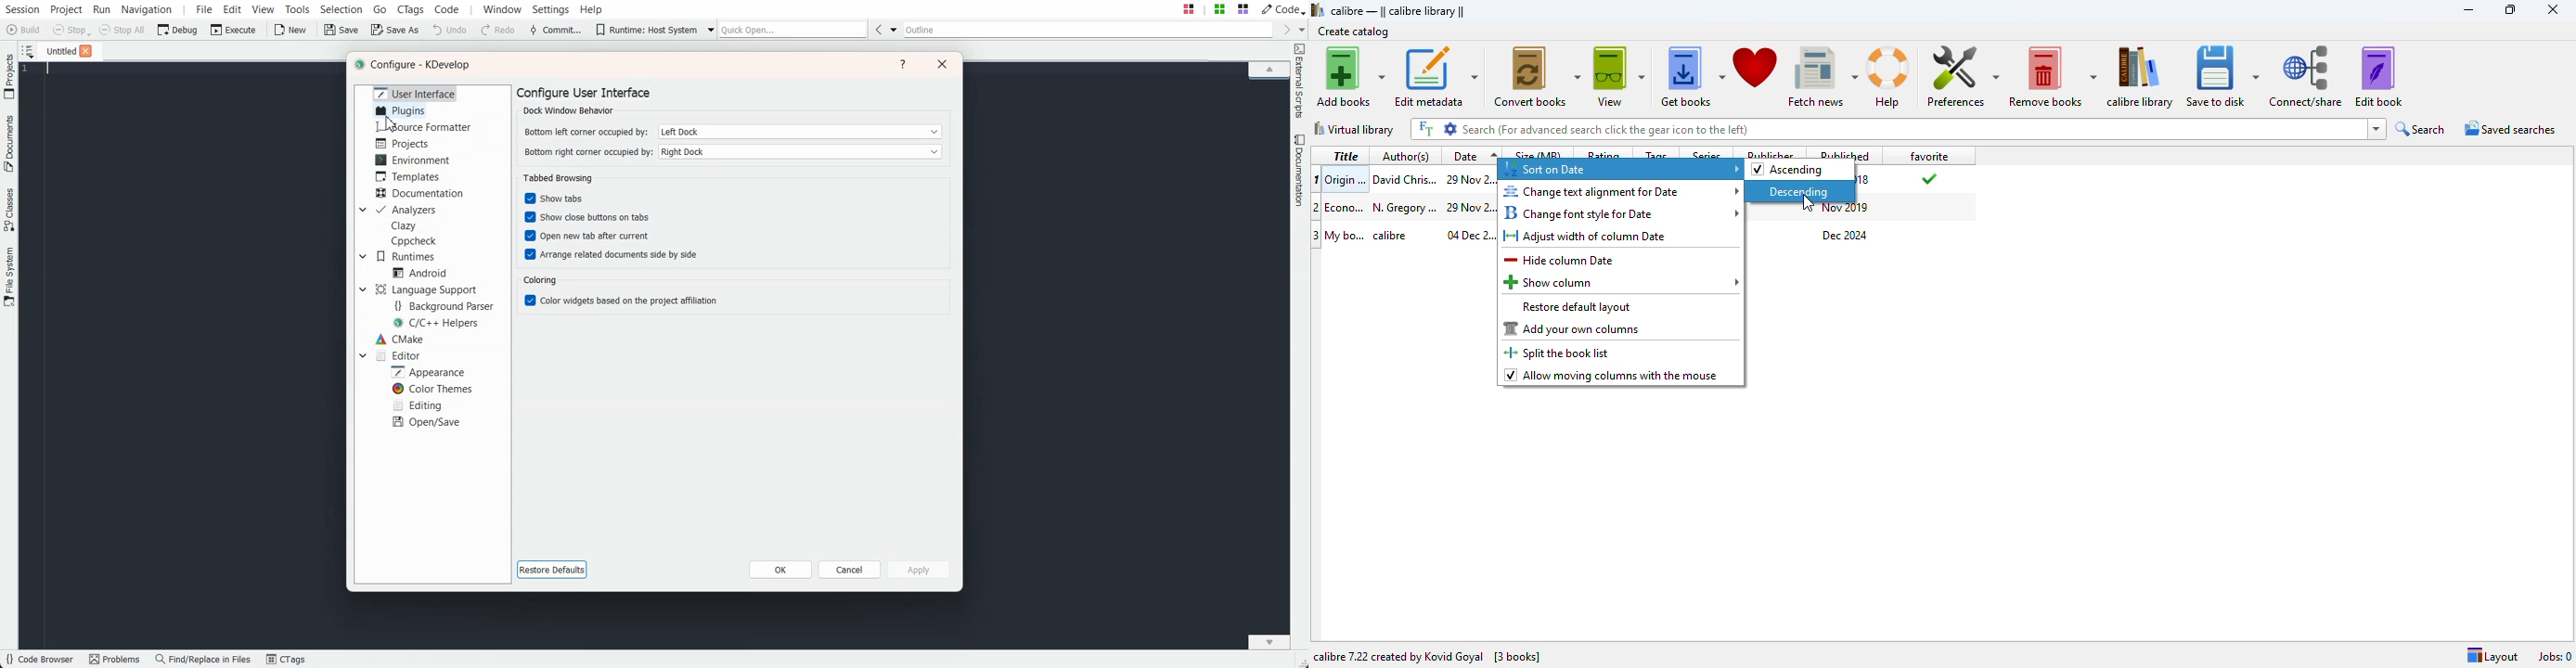 The image size is (2576, 672). What do you see at coordinates (1846, 236) in the screenshot?
I see `publish date` at bounding box center [1846, 236].